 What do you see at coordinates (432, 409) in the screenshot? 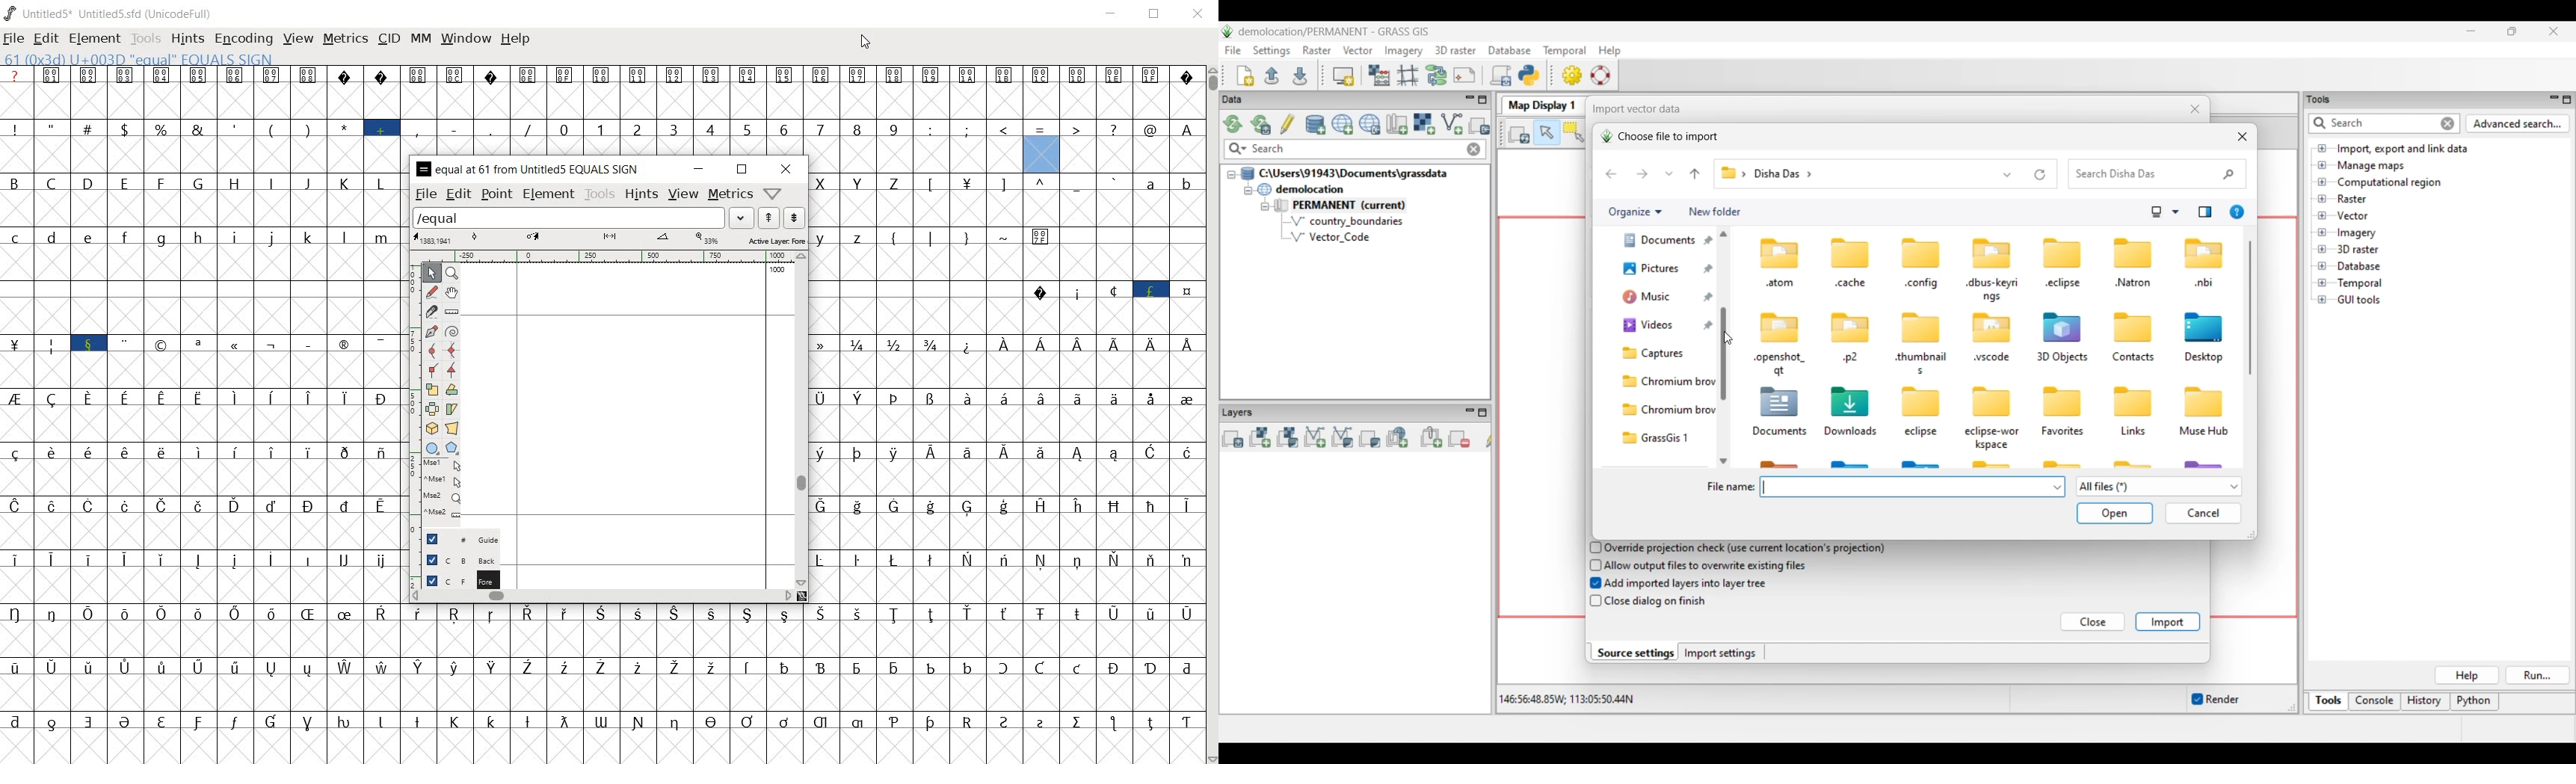
I see `flip the selection` at bounding box center [432, 409].